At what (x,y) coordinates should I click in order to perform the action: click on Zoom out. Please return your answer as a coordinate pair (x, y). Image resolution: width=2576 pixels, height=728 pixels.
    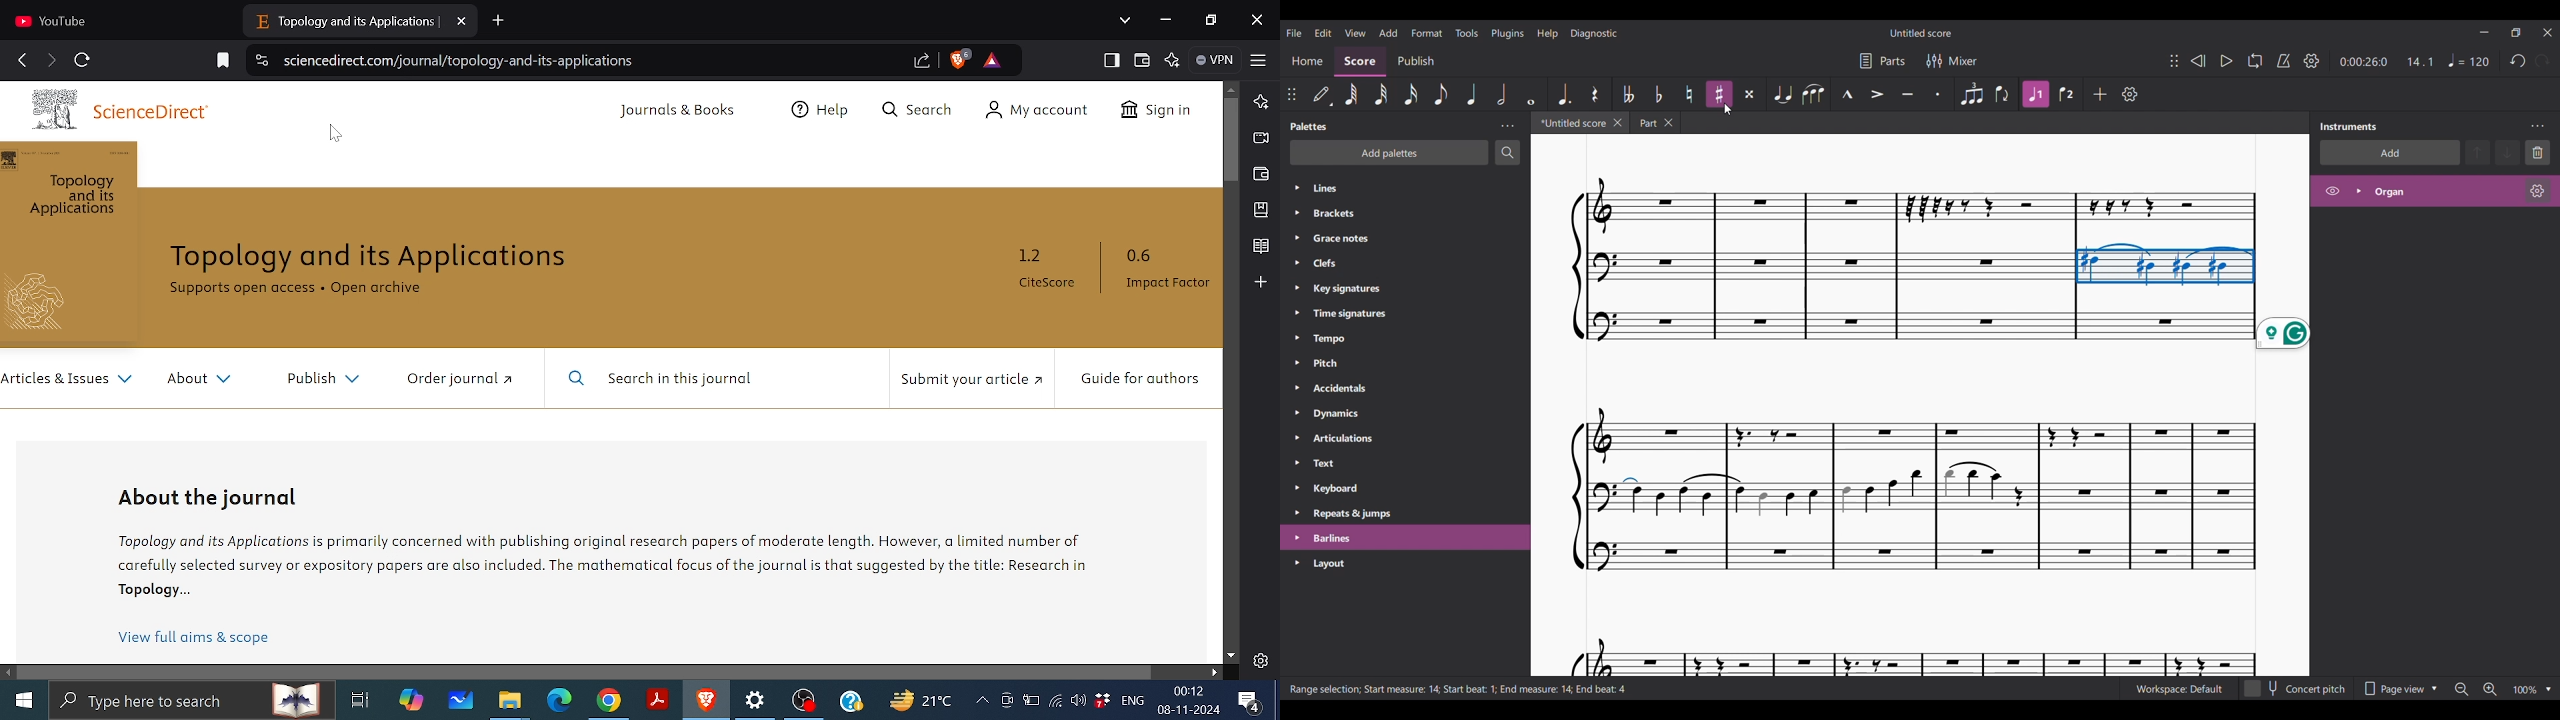
    Looking at the image, I should click on (2461, 689).